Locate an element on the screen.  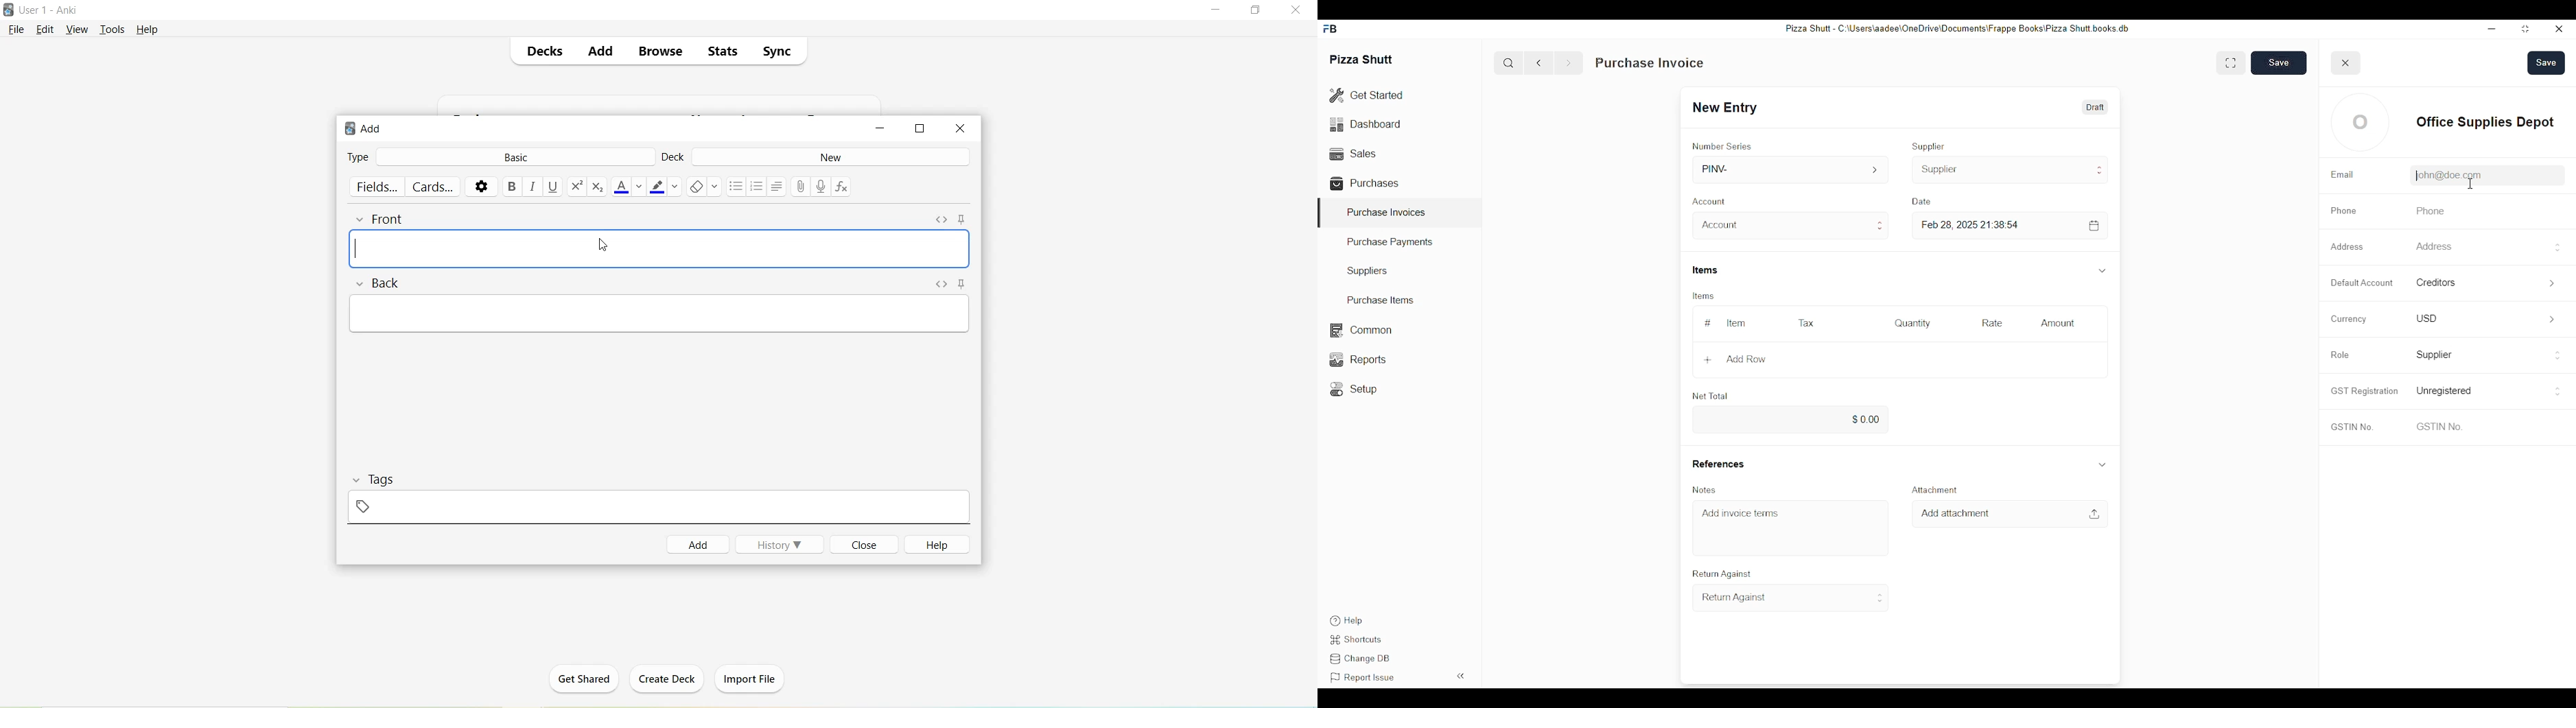
buttons is located at coordinates (2557, 248).